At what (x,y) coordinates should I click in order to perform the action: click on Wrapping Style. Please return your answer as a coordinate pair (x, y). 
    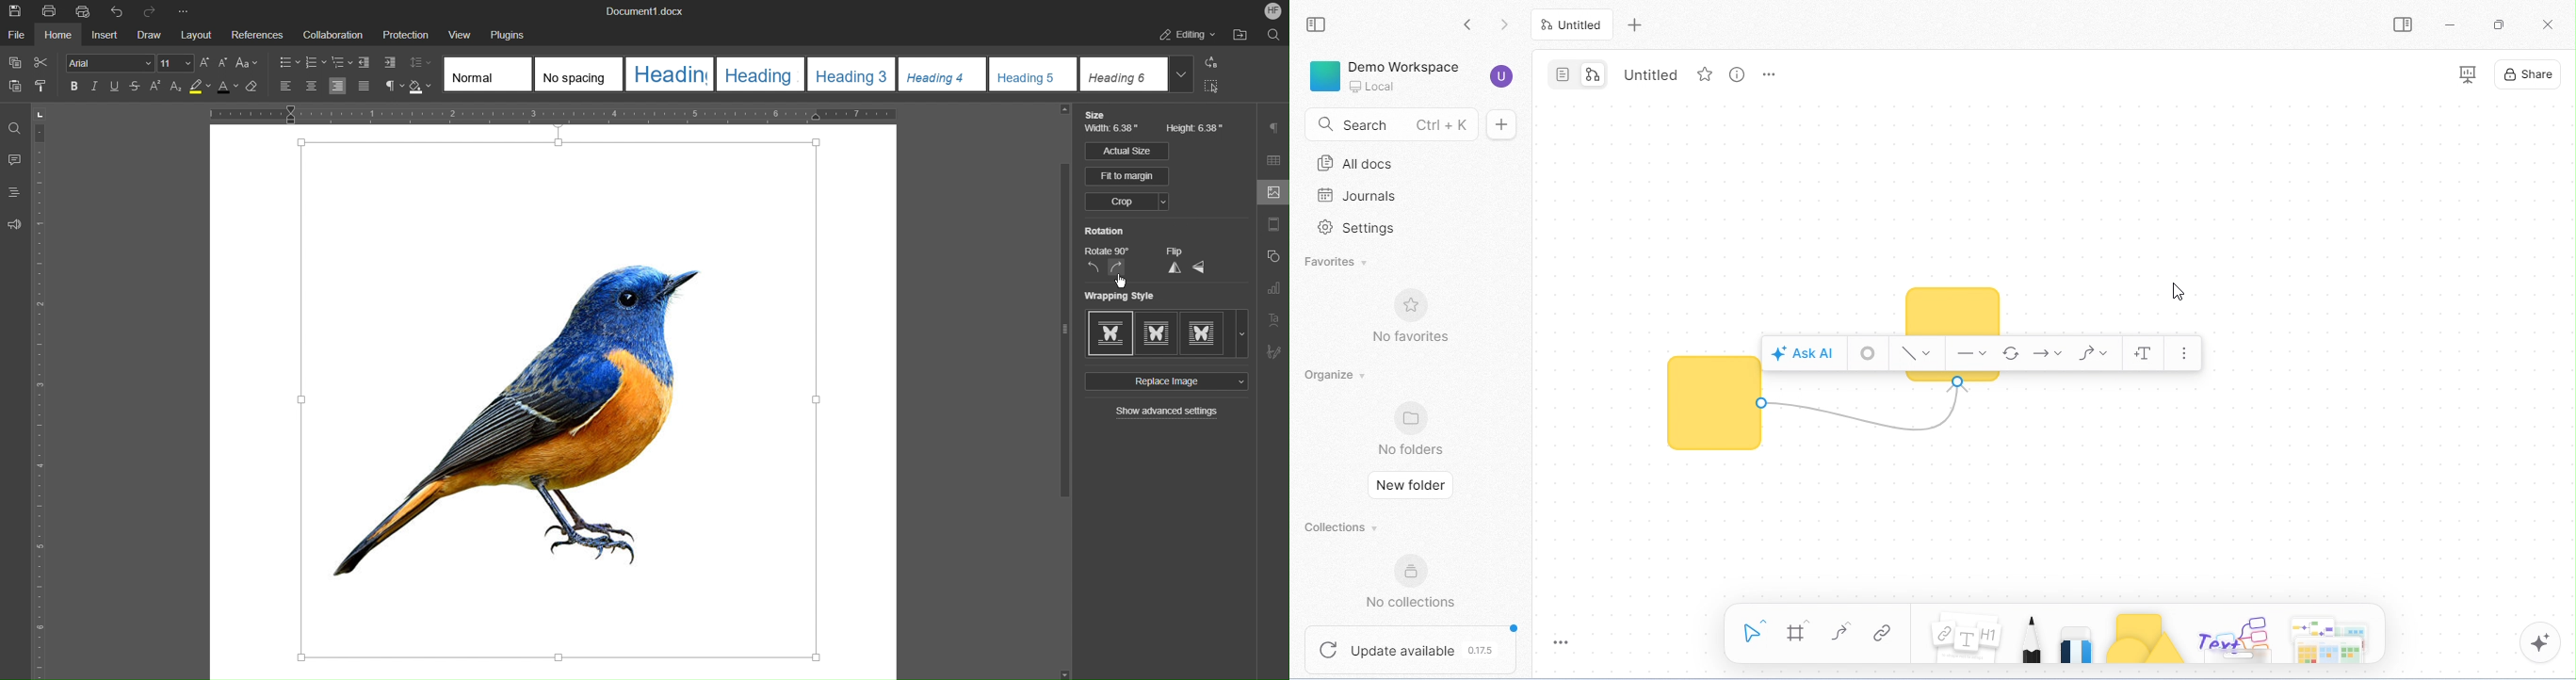
    Looking at the image, I should click on (1118, 296).